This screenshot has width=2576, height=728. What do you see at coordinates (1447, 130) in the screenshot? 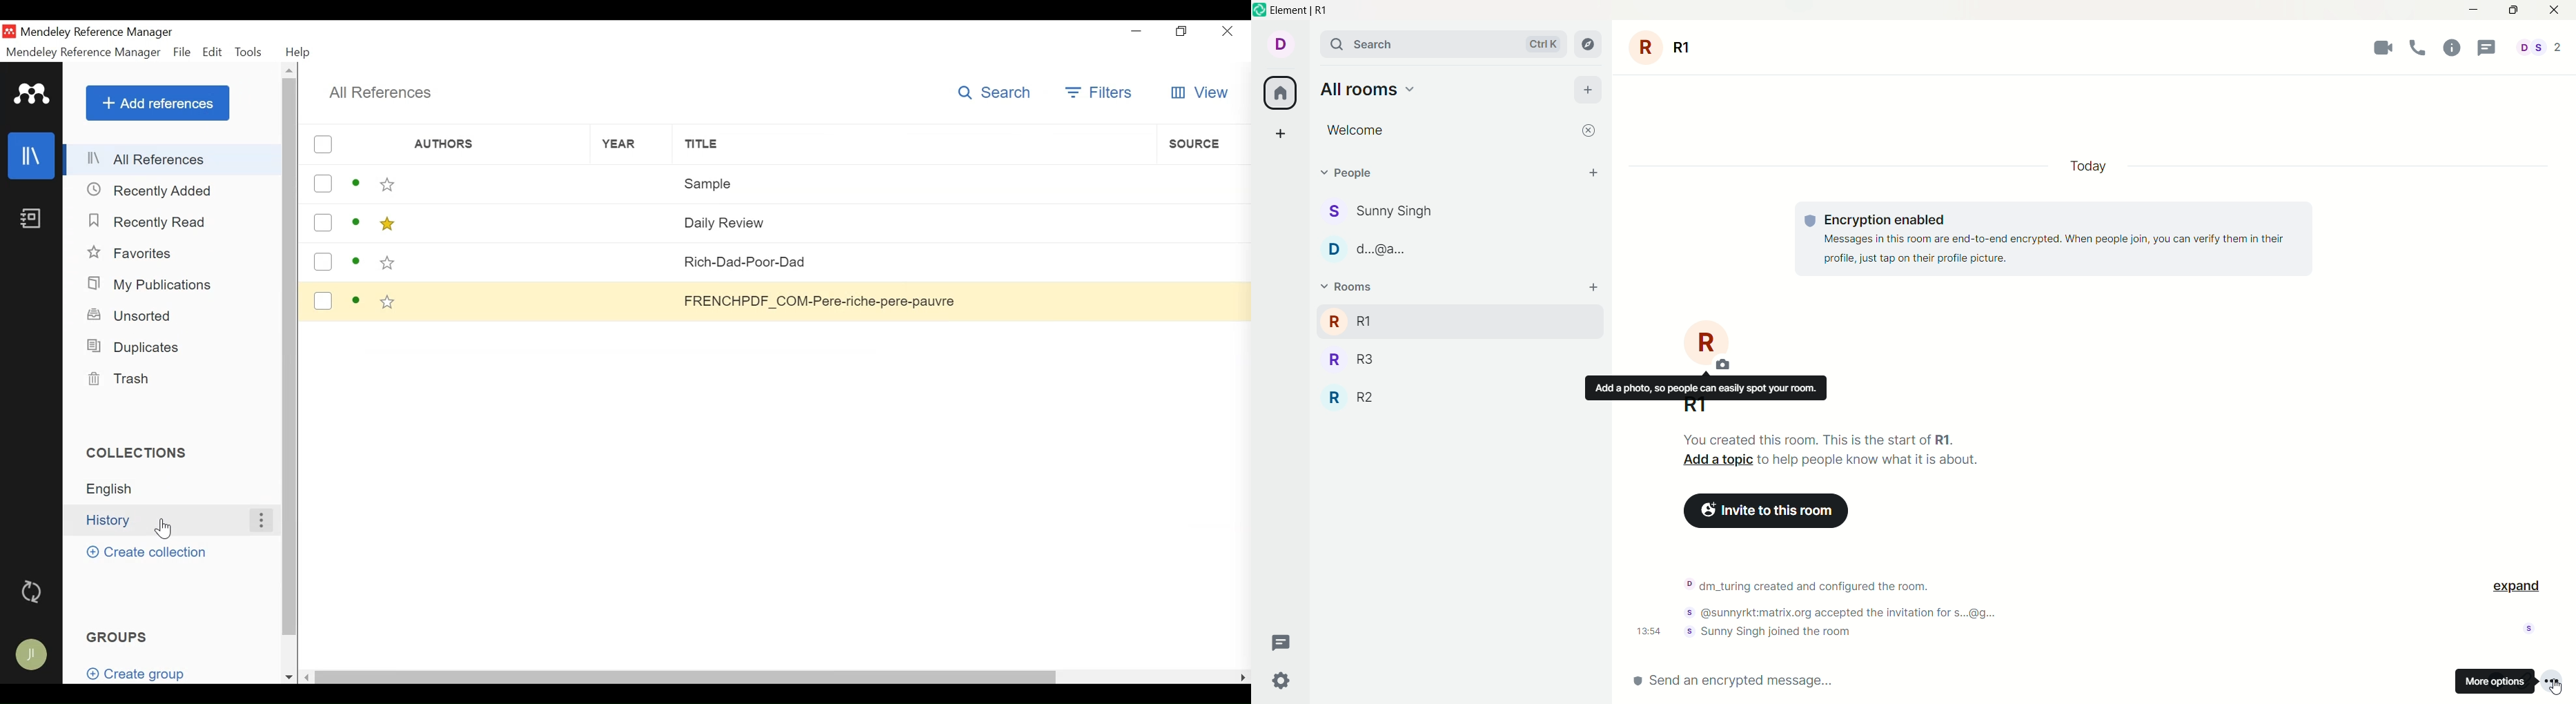
I see `Welcome room` at bounding box center [1447, 130].